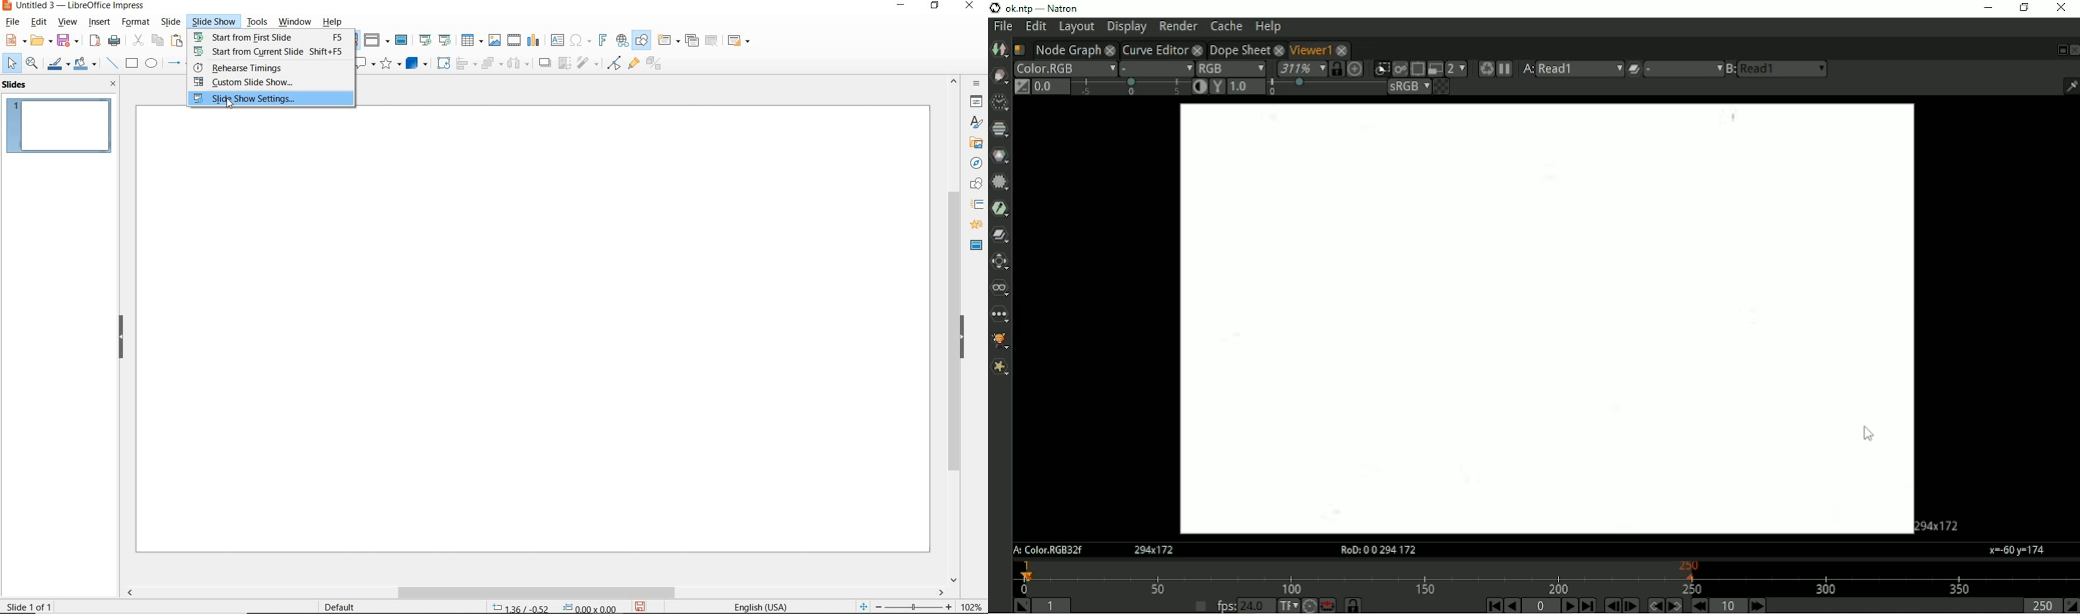 The image size is (2100, 616). I want to click on SAVE, so click(640, 605).